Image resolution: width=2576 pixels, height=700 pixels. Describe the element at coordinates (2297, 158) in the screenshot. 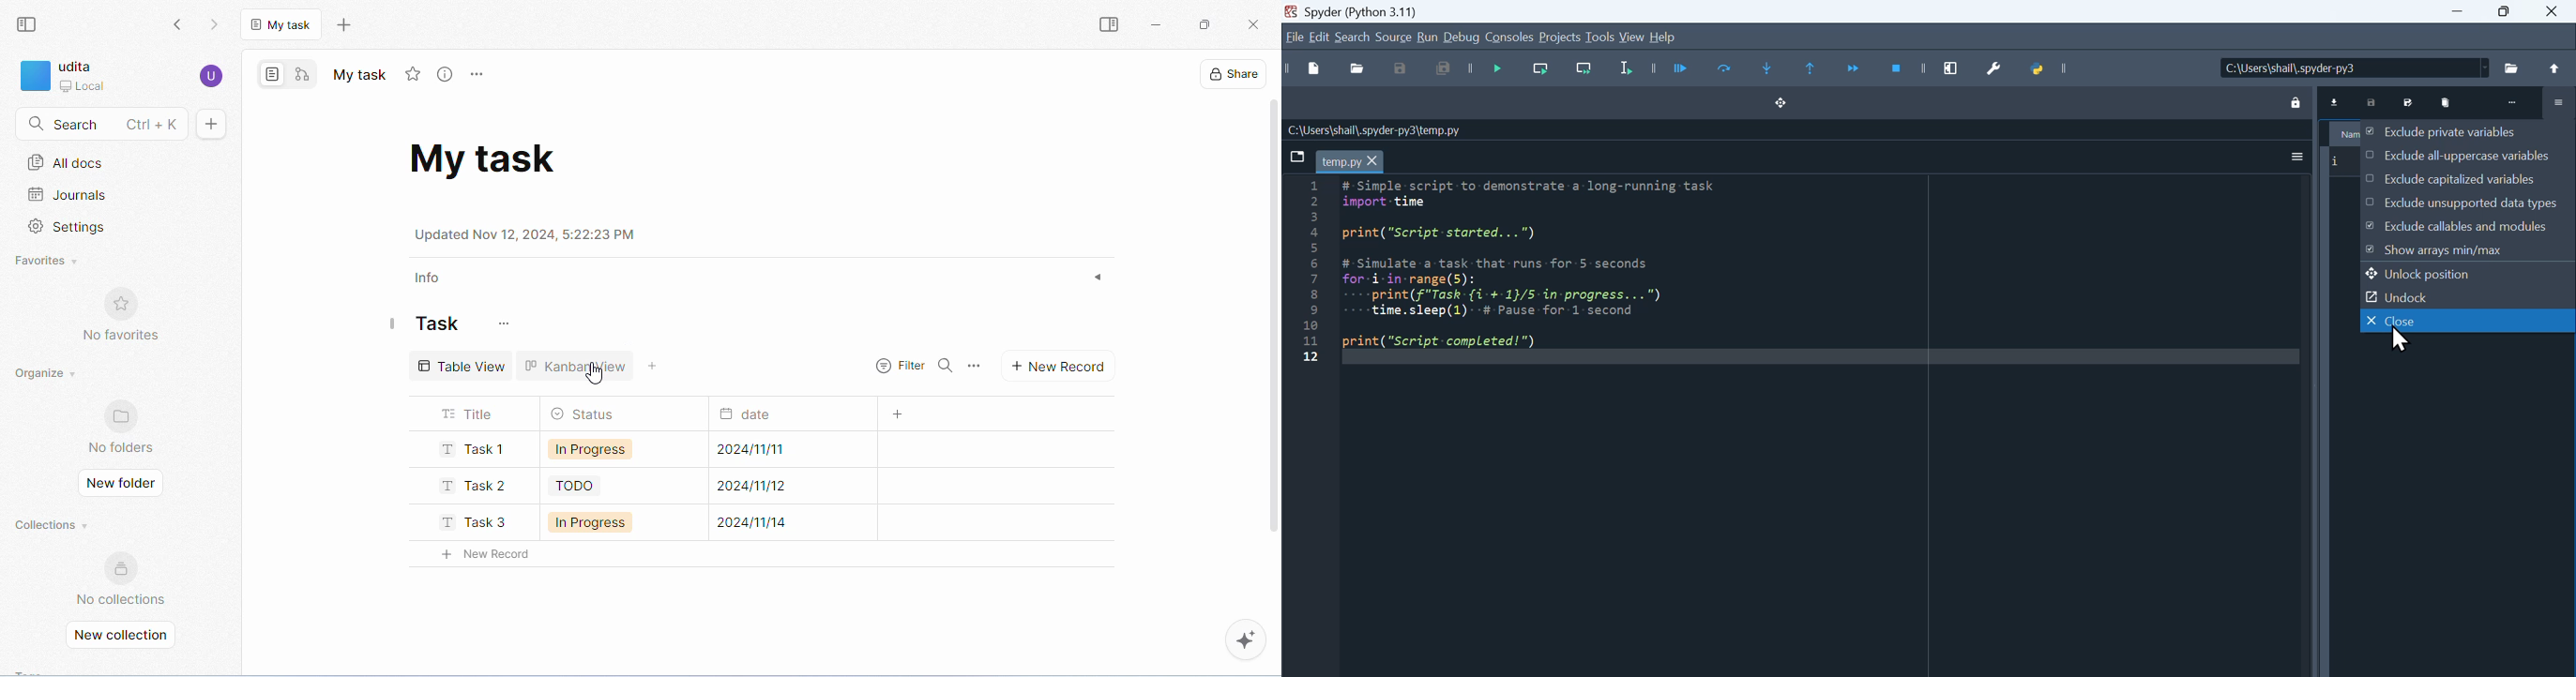

I see `More options` at that location.